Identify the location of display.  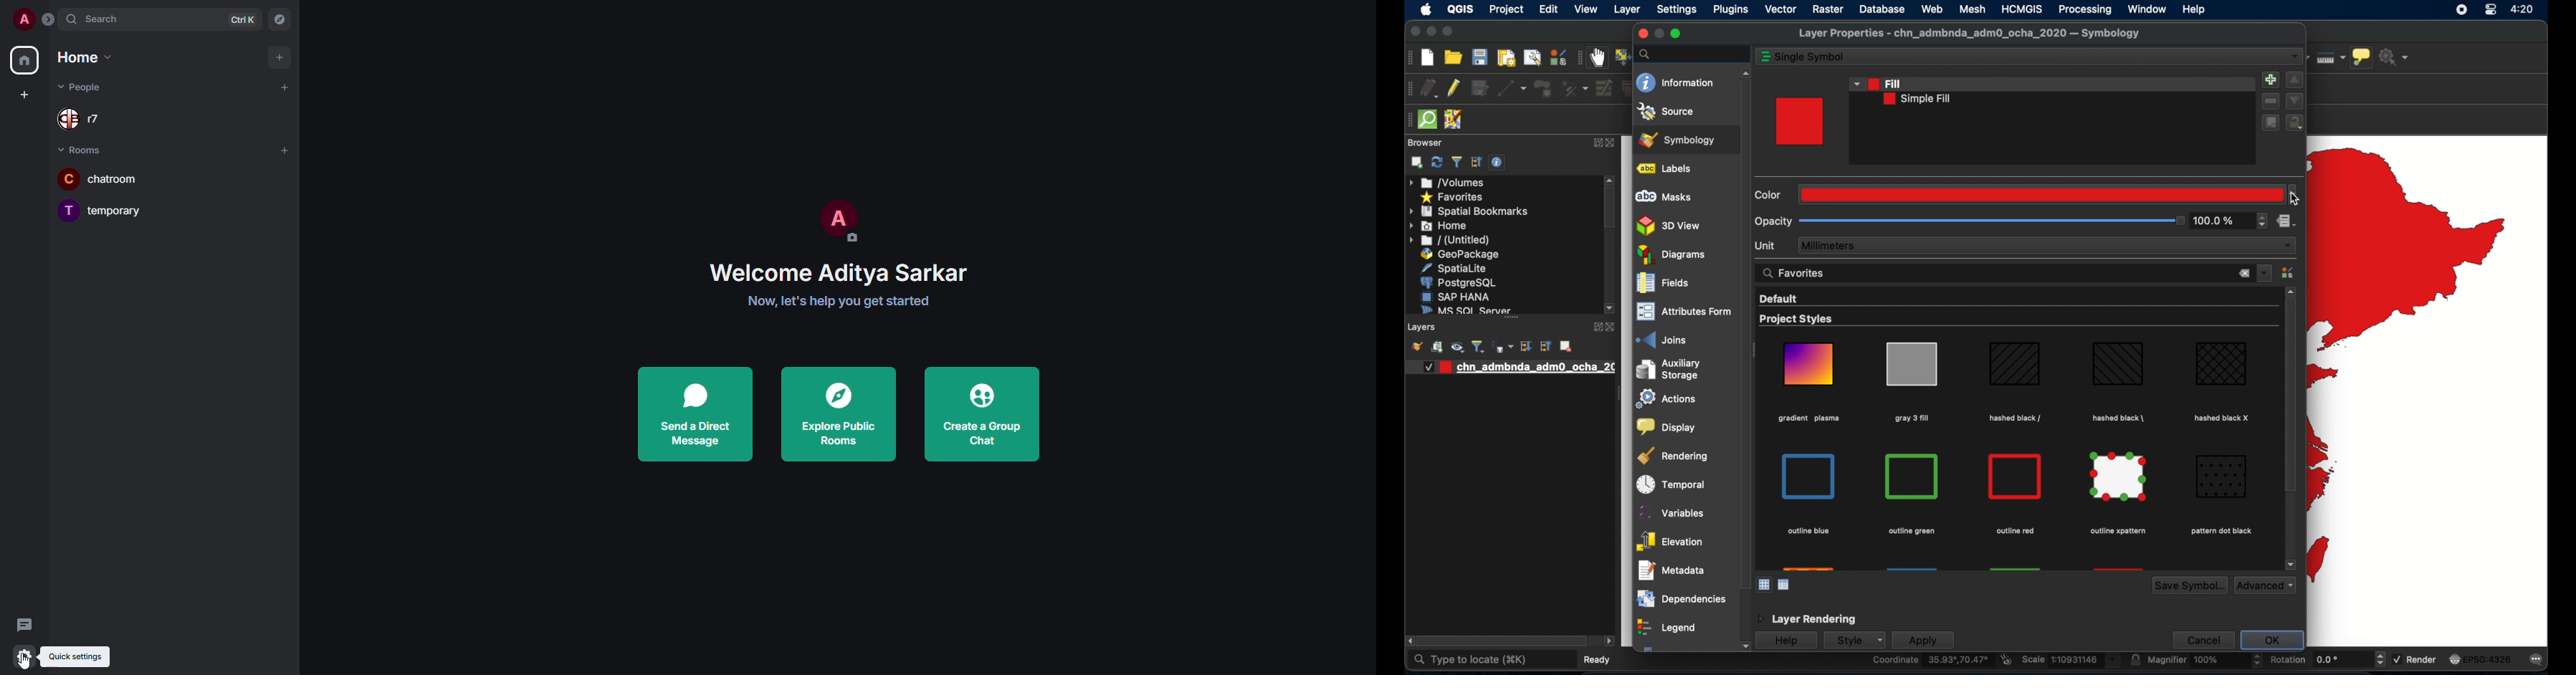
(1665, 428).